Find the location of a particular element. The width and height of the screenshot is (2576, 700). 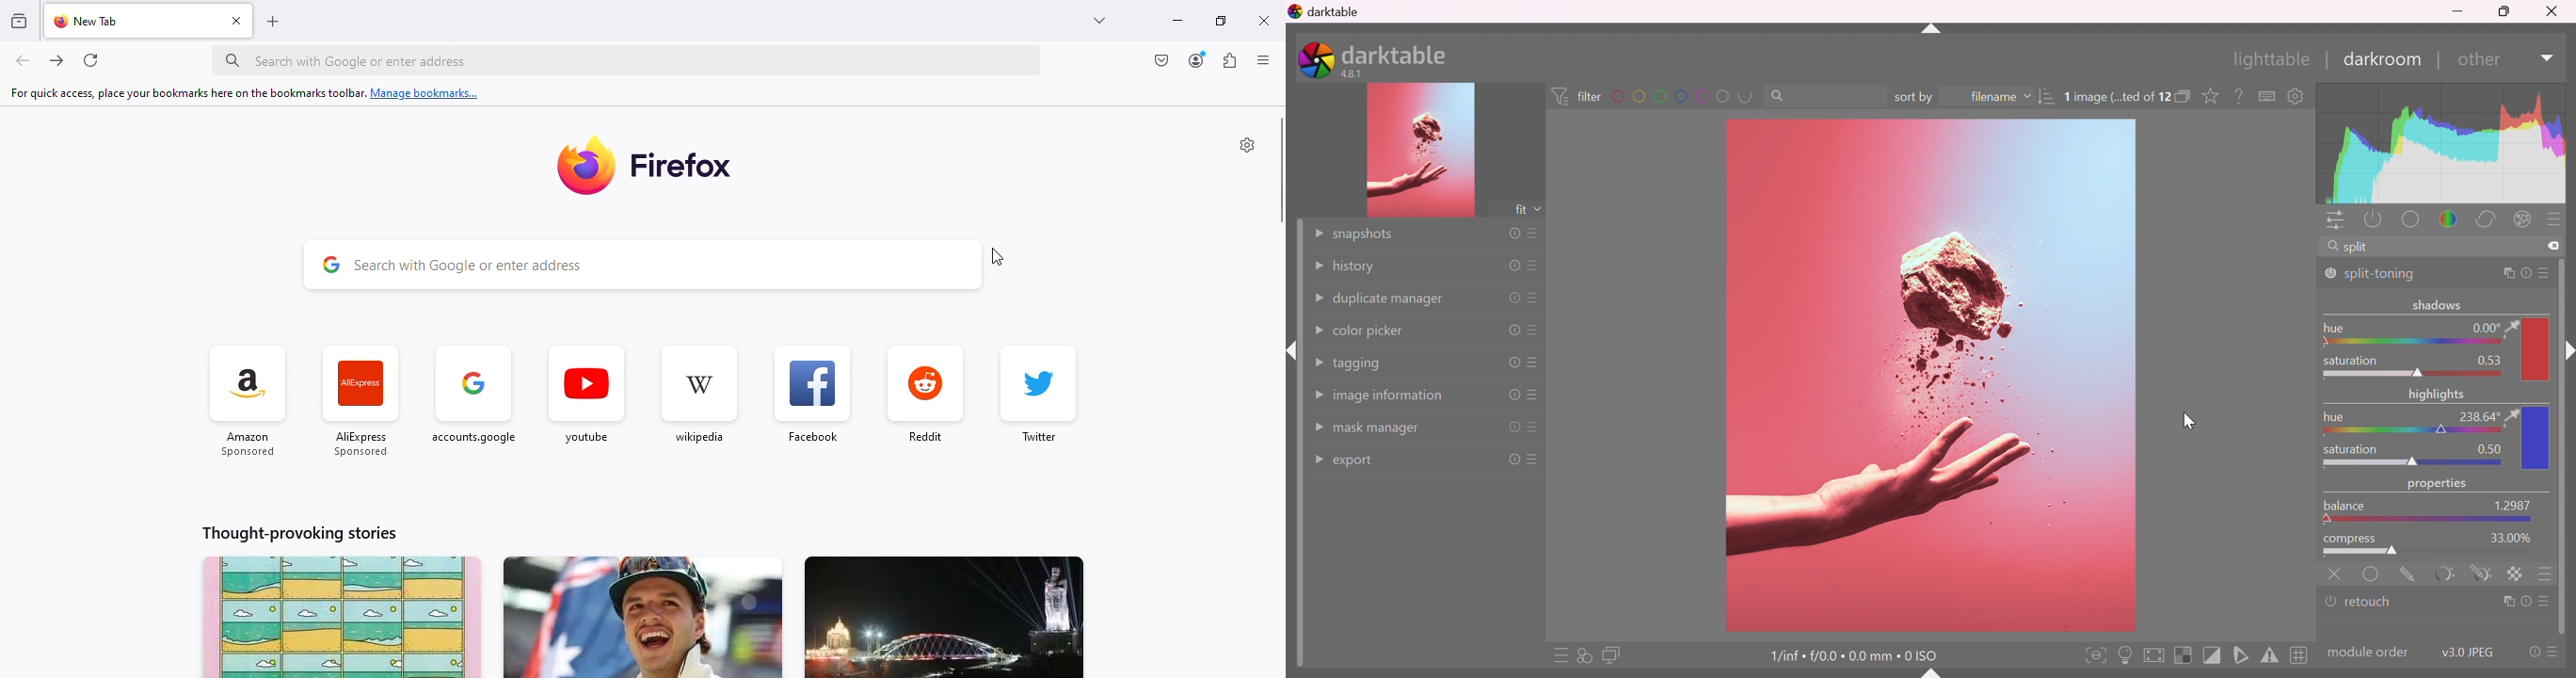

cursor is located at coordinates (2190, 420).